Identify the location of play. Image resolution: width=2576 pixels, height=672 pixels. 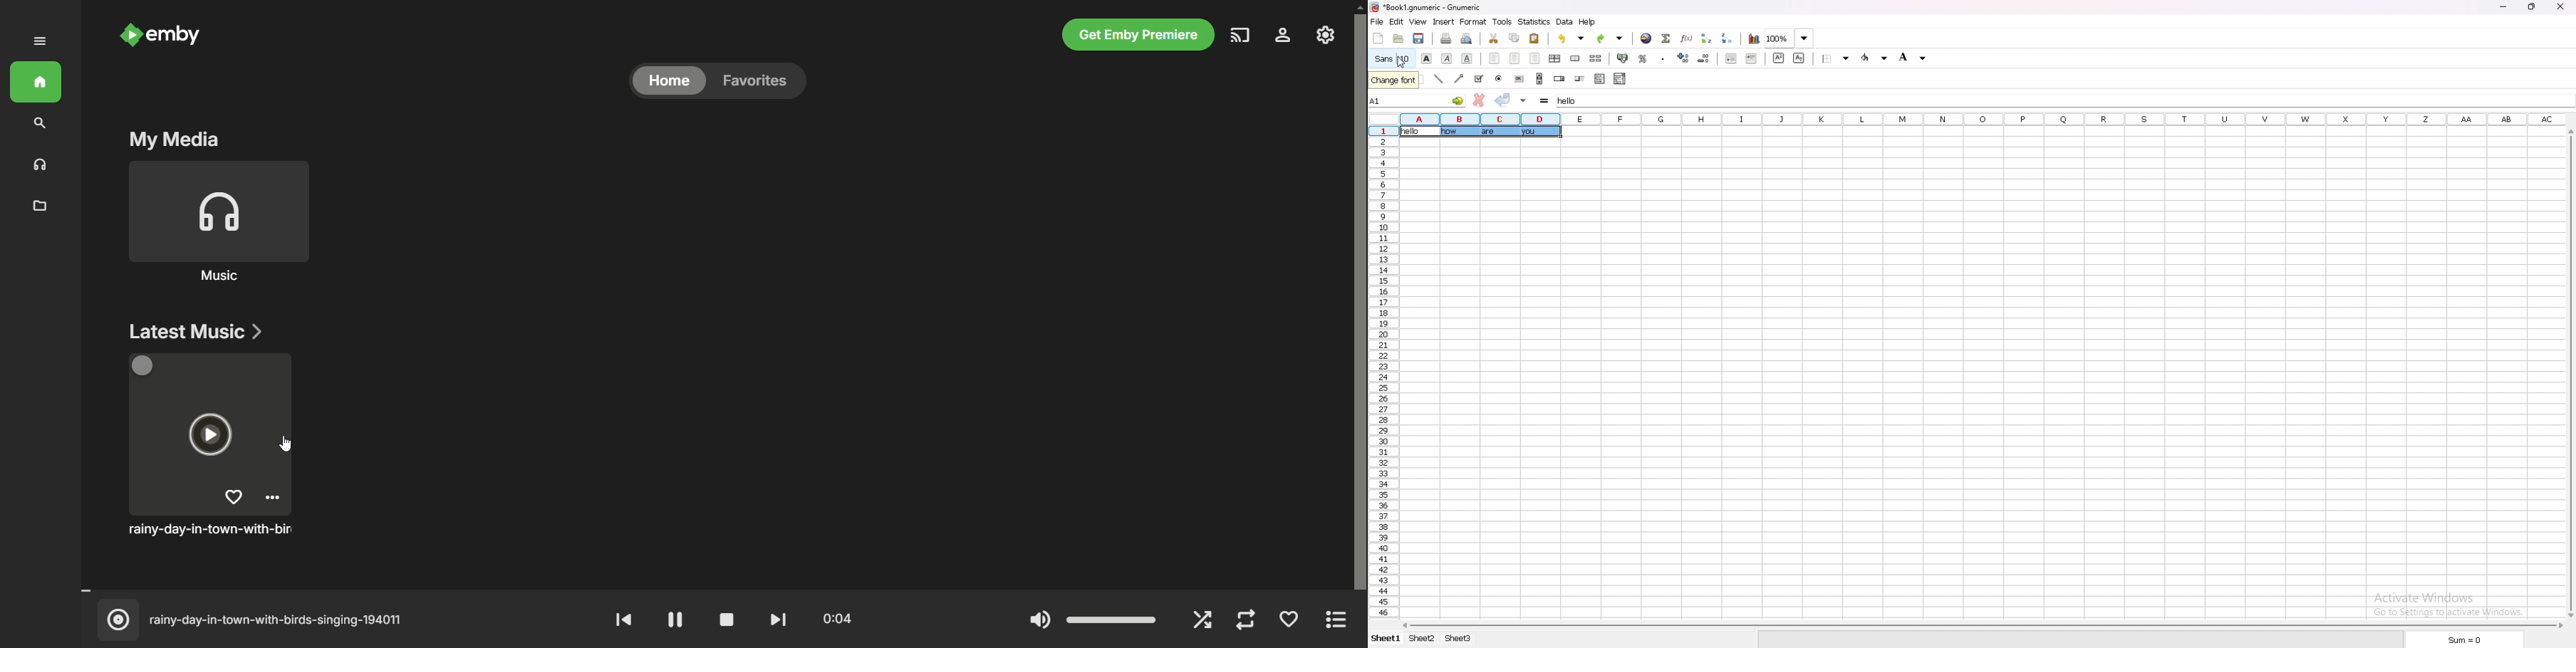
(207, 435).